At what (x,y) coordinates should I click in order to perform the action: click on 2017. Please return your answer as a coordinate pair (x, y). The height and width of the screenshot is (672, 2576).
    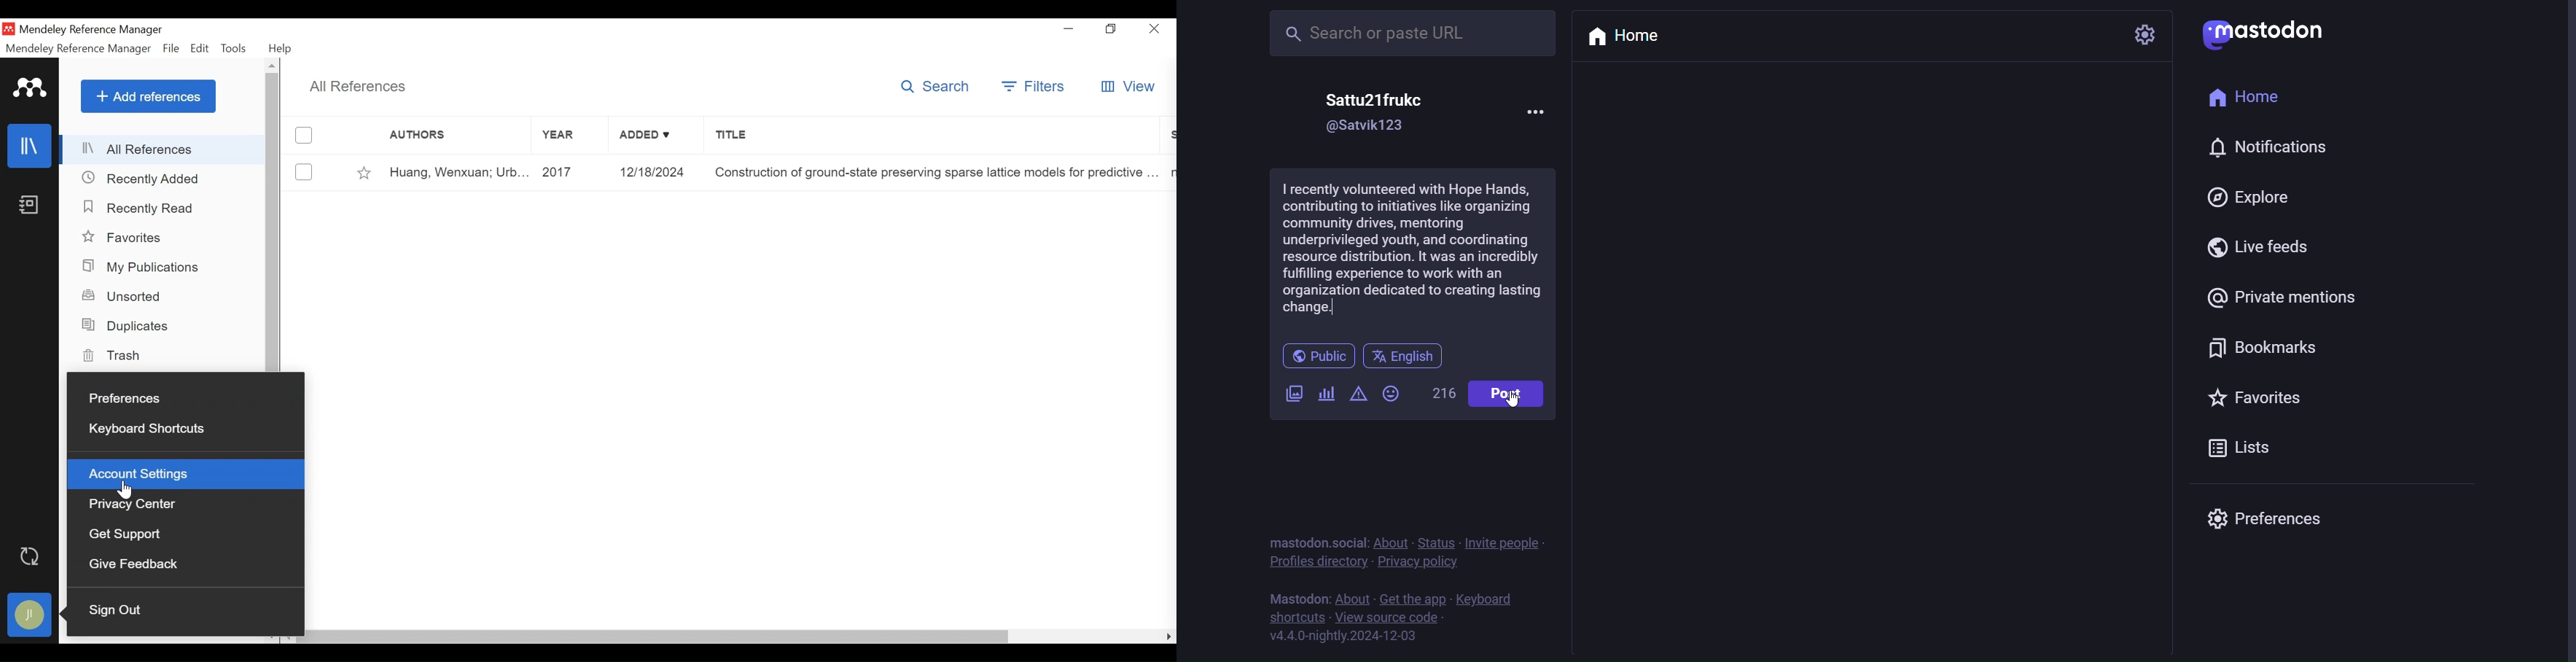
    Looking at the image, I should click on (573, 173).